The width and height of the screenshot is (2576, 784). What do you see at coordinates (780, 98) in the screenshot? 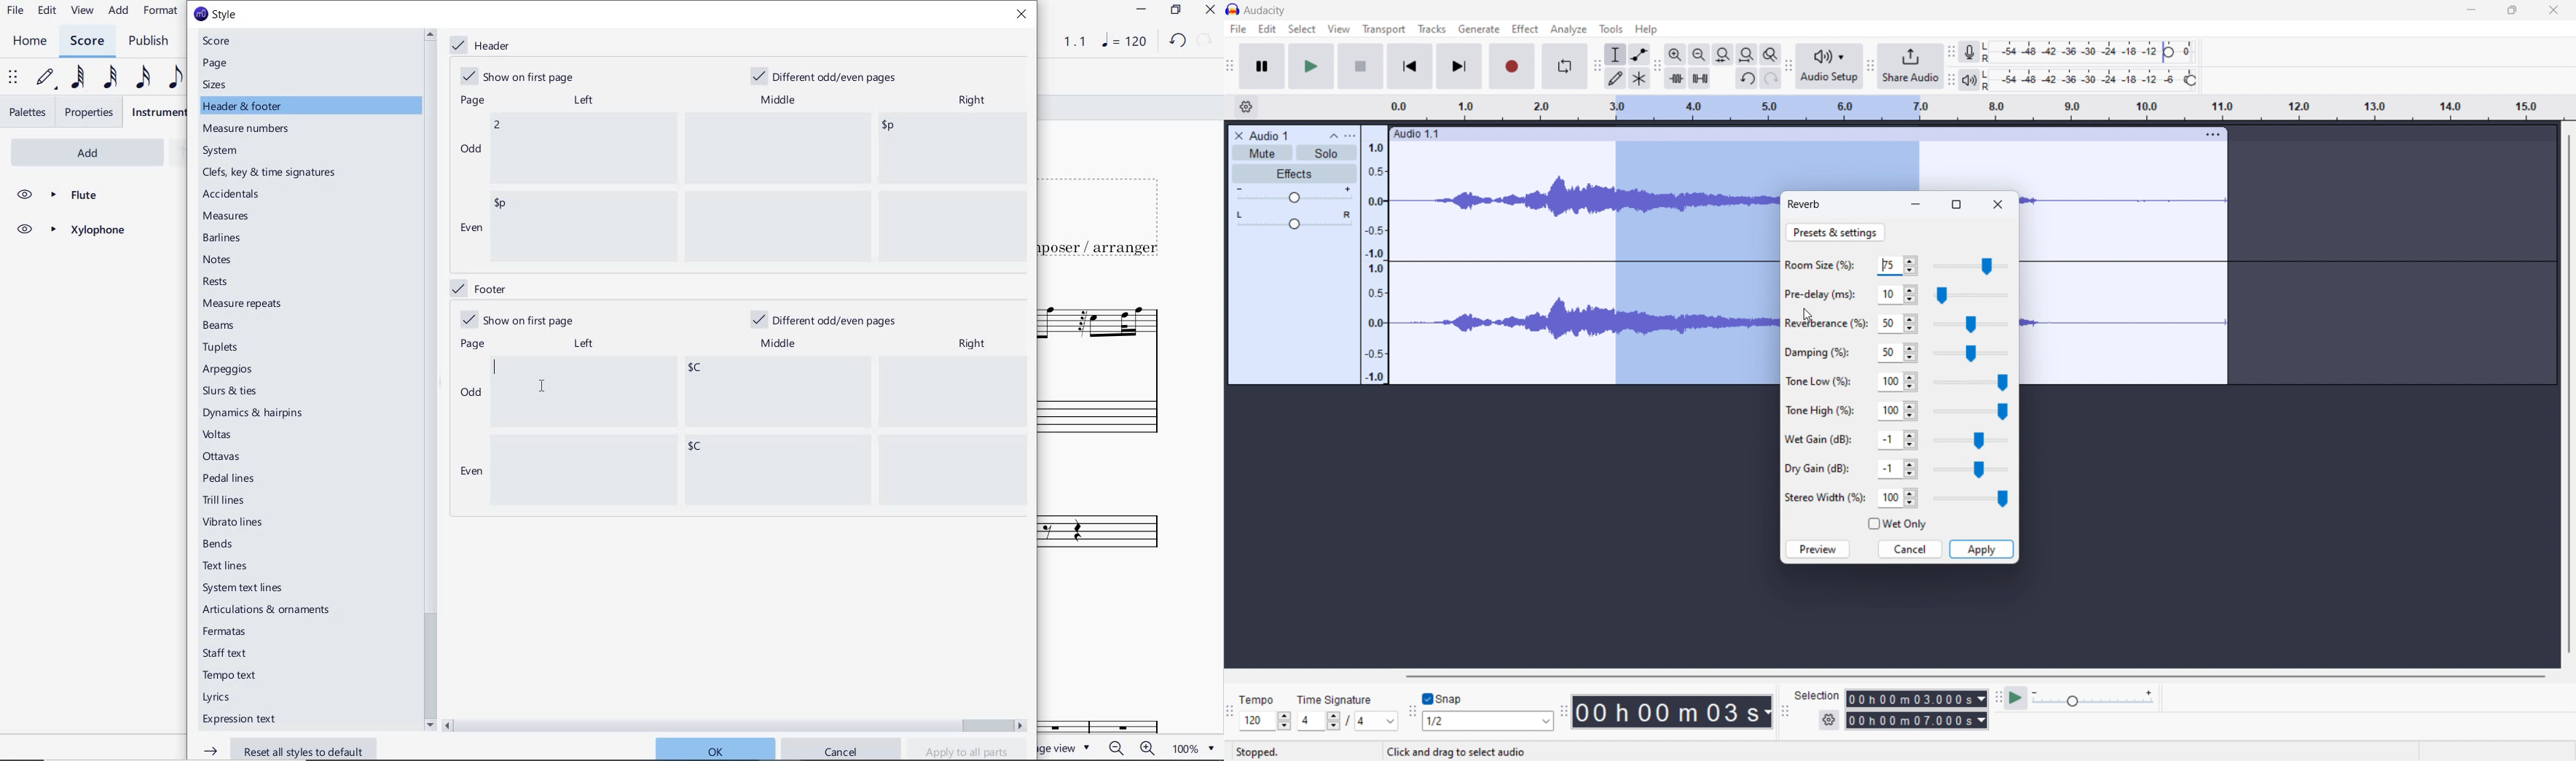
I see `middle` at bounding box center [780, 98].